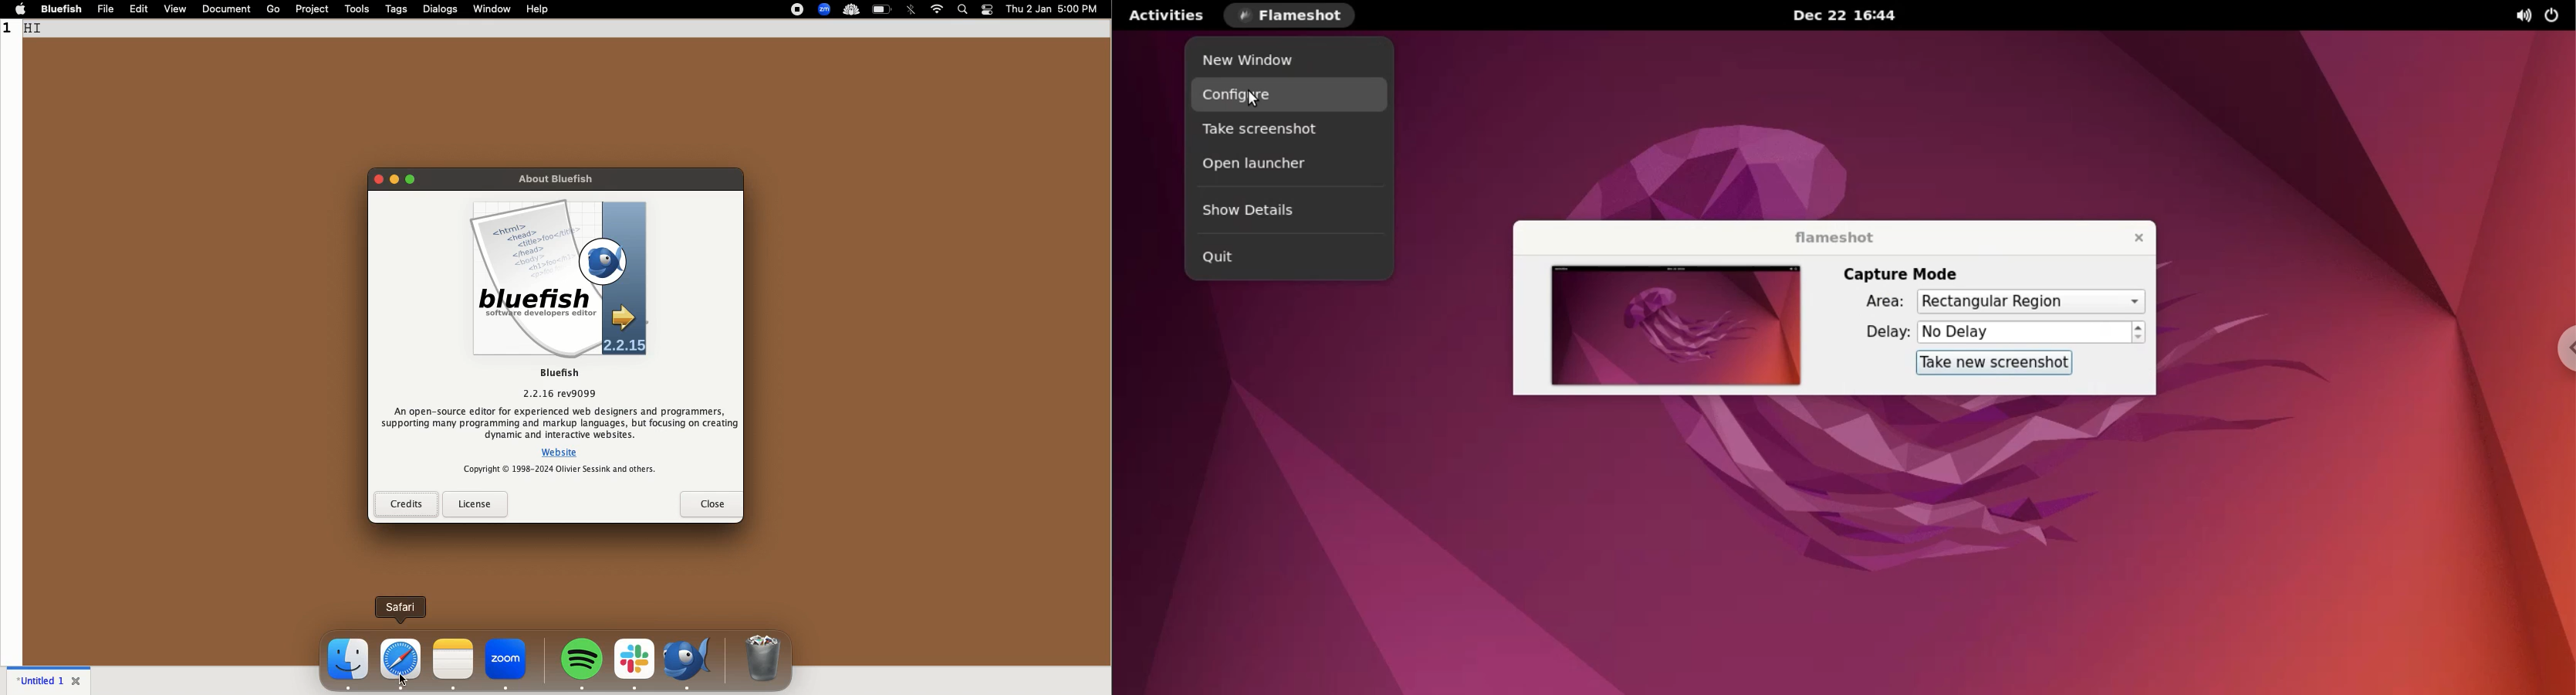 This screenshot has height=700, width=2576. Describe the element at coordinates (107, 9) in the screenshot. I see `file` at that location.